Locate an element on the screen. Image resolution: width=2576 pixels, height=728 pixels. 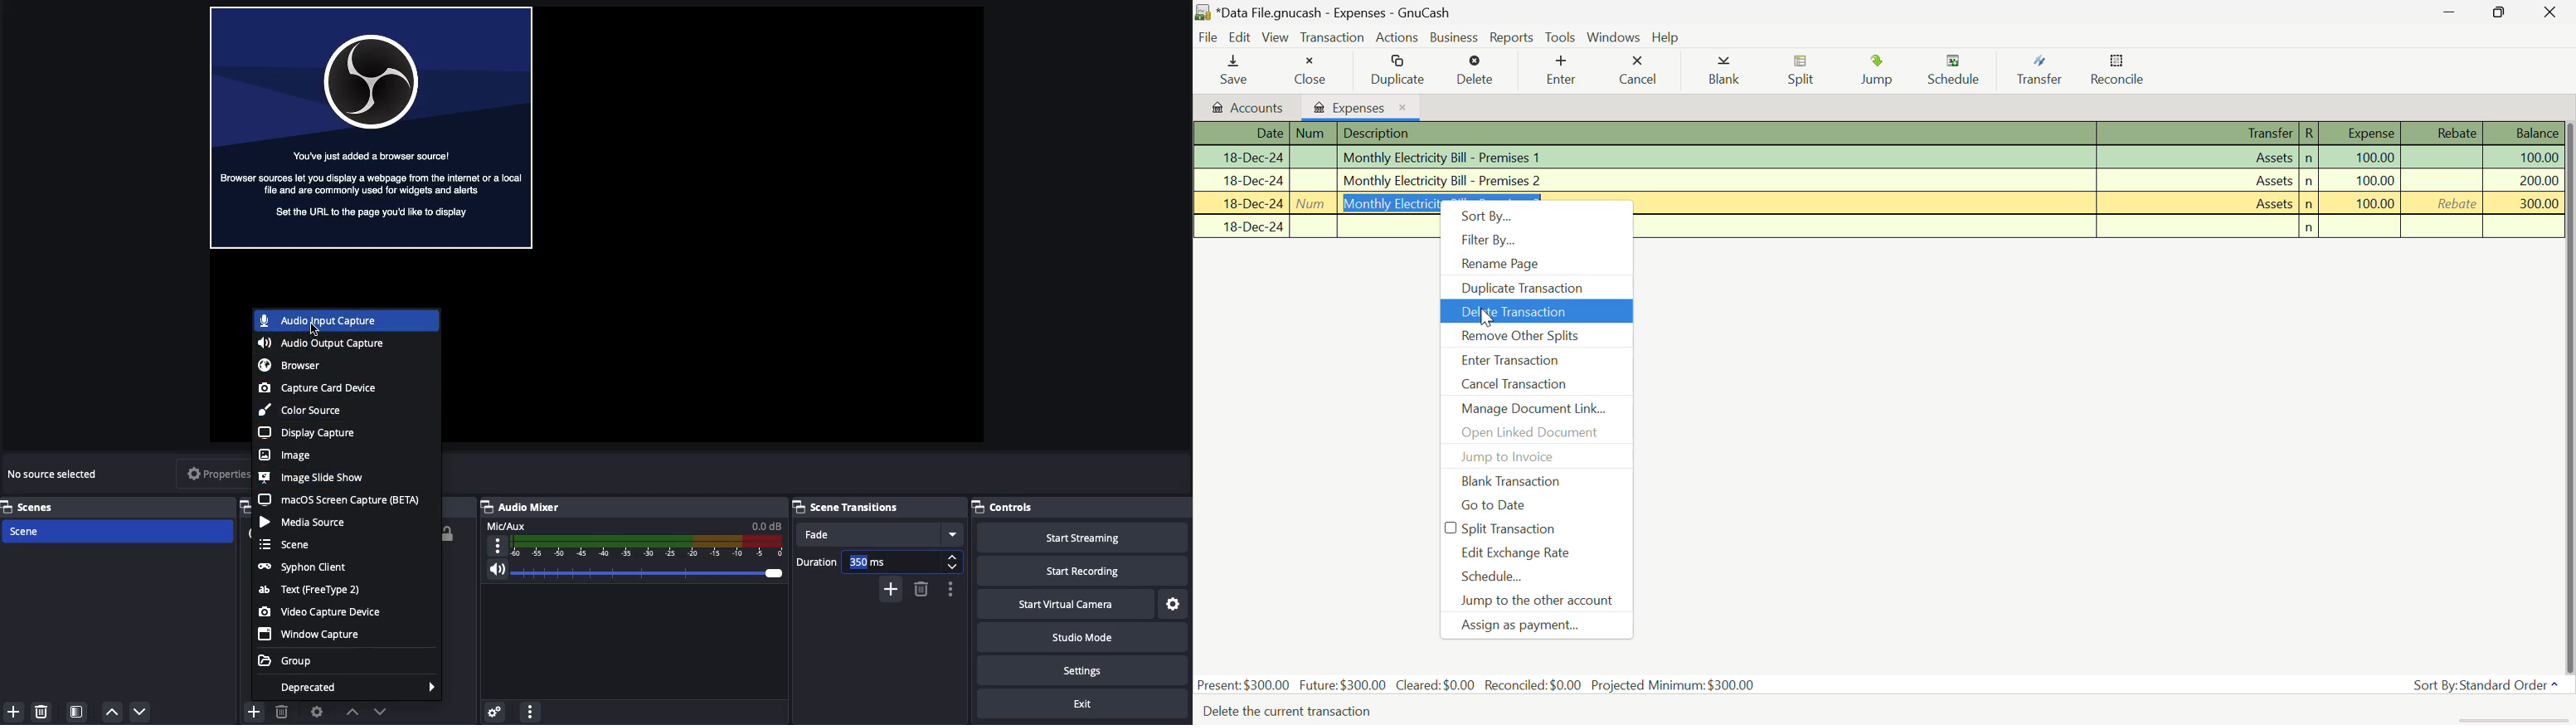
Cursor is located at coordinates (316, 330).